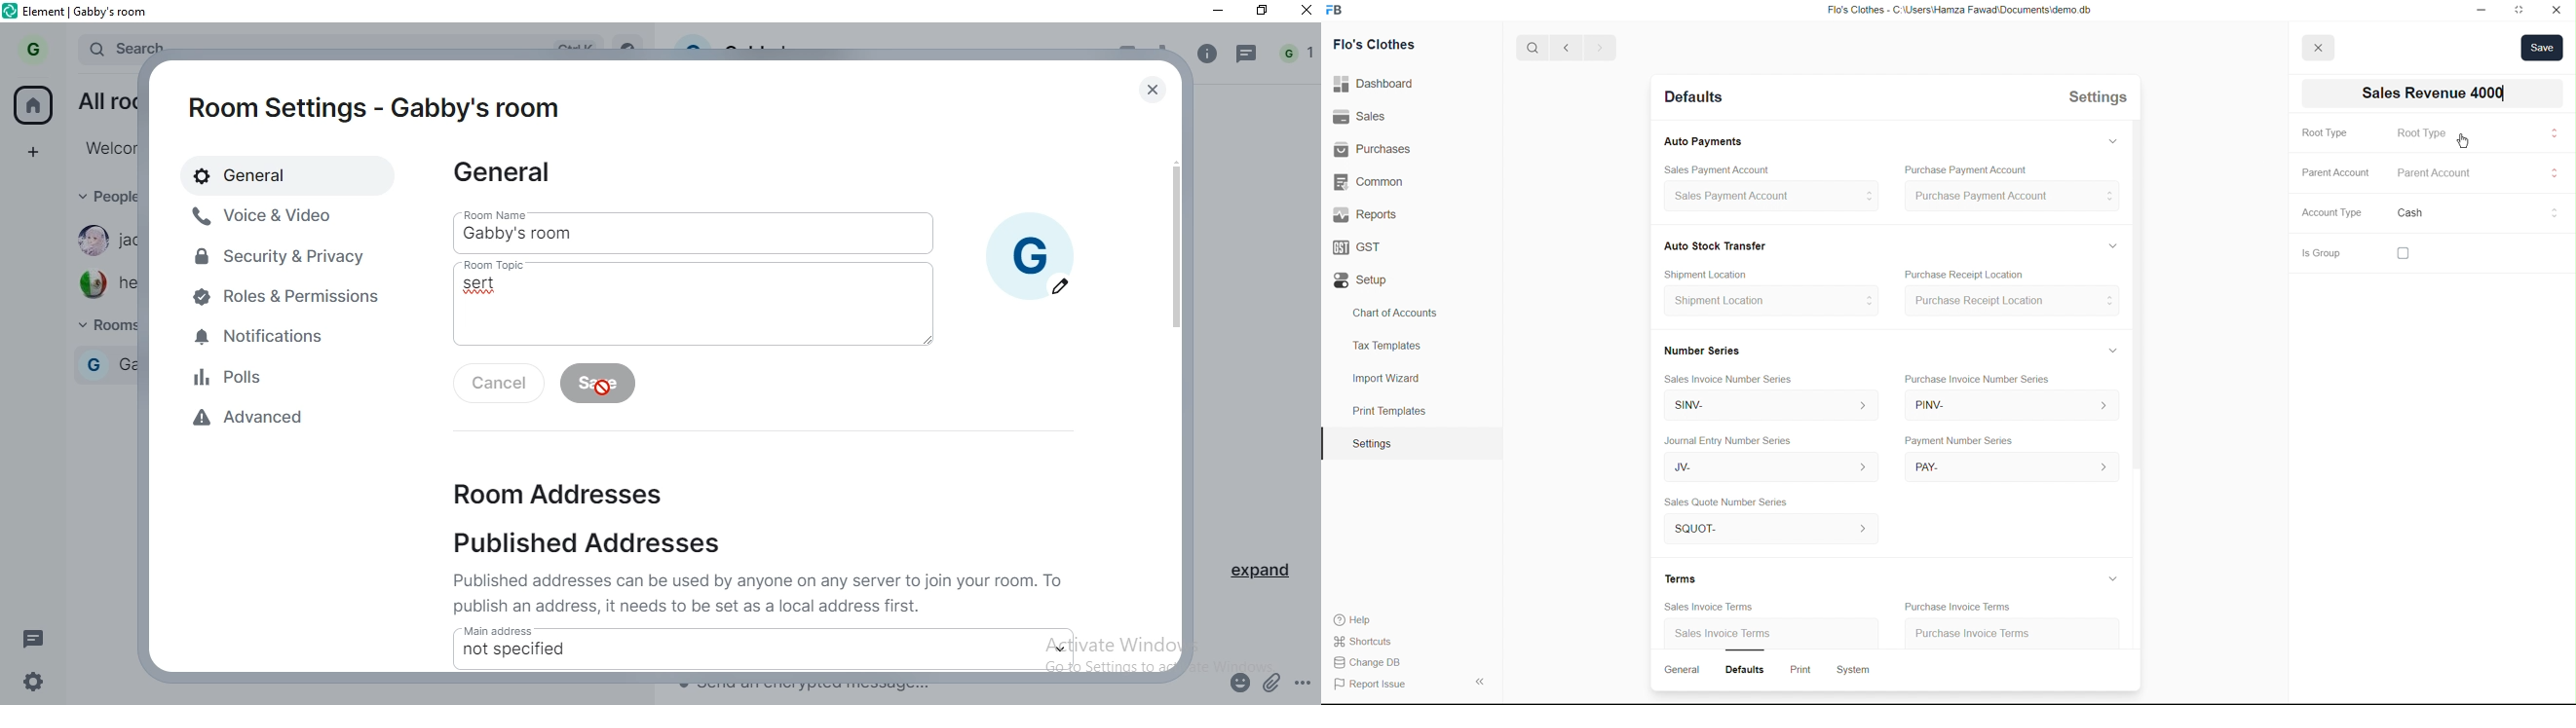 The image size is (2576, 728). I want to click on rooms, so click(100, 327).